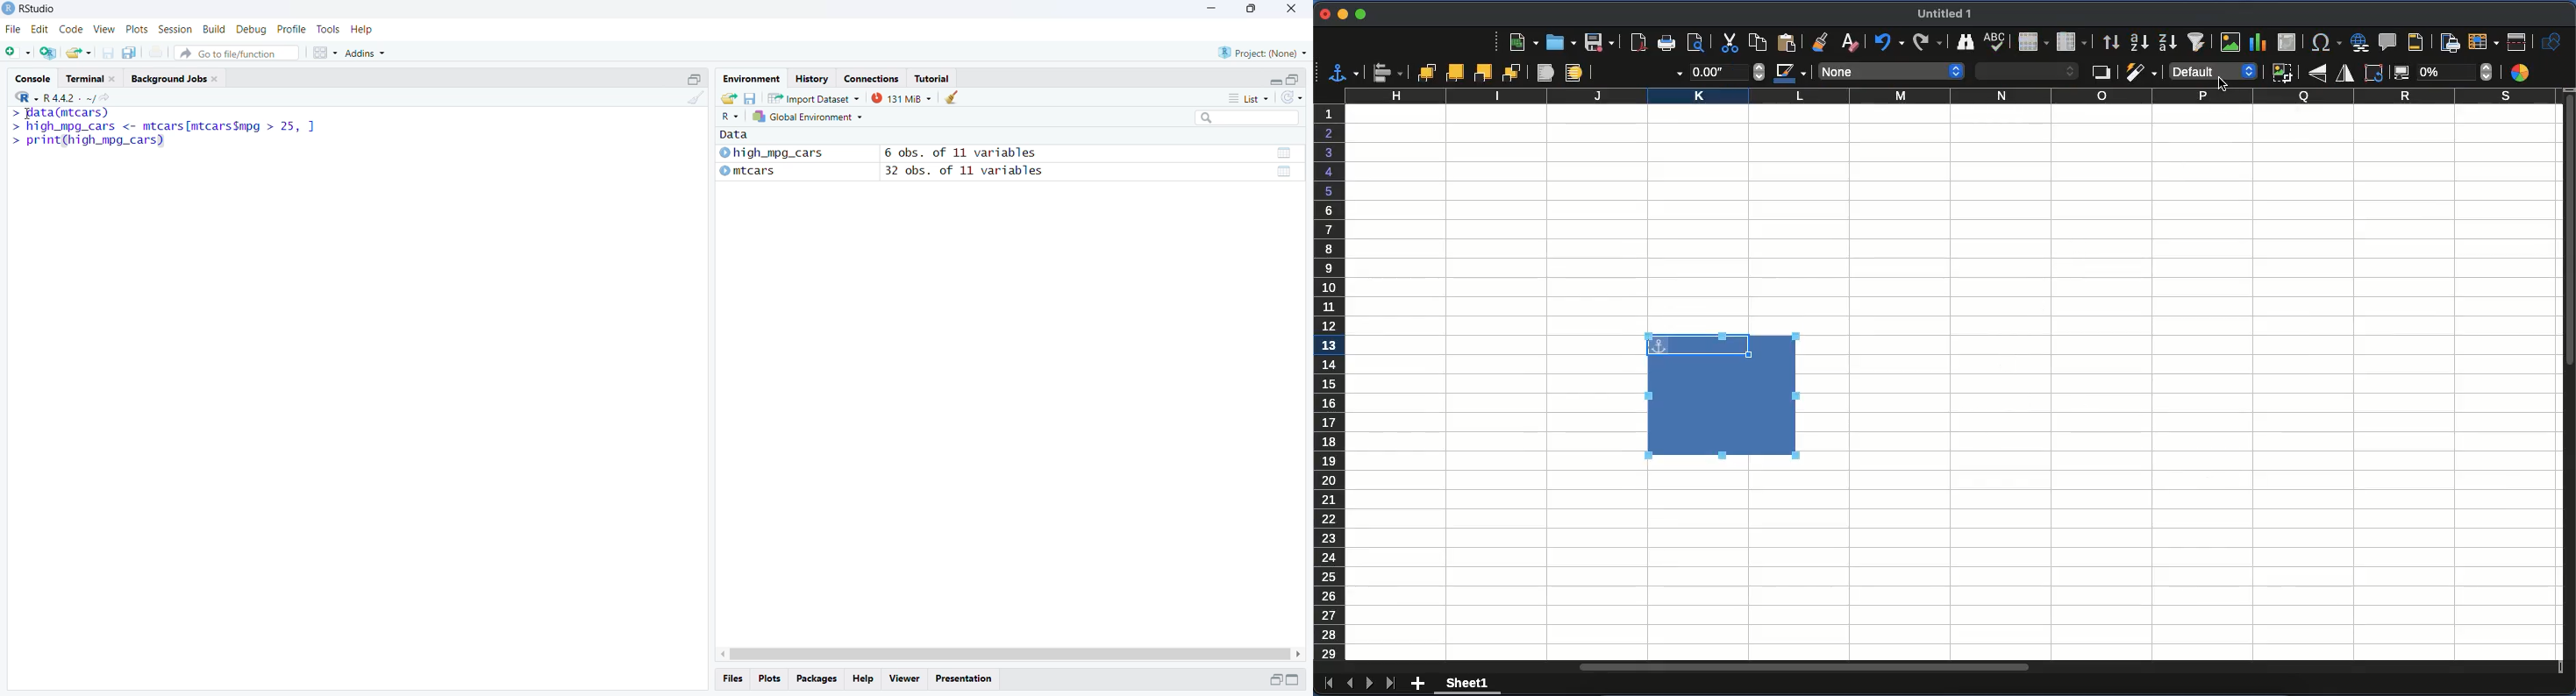 This screenshot has width=2576, height=700. What do you see at coordinates (1275, 681) in the screenshot?
I see `minimize` at bounding box center [1275, 681].